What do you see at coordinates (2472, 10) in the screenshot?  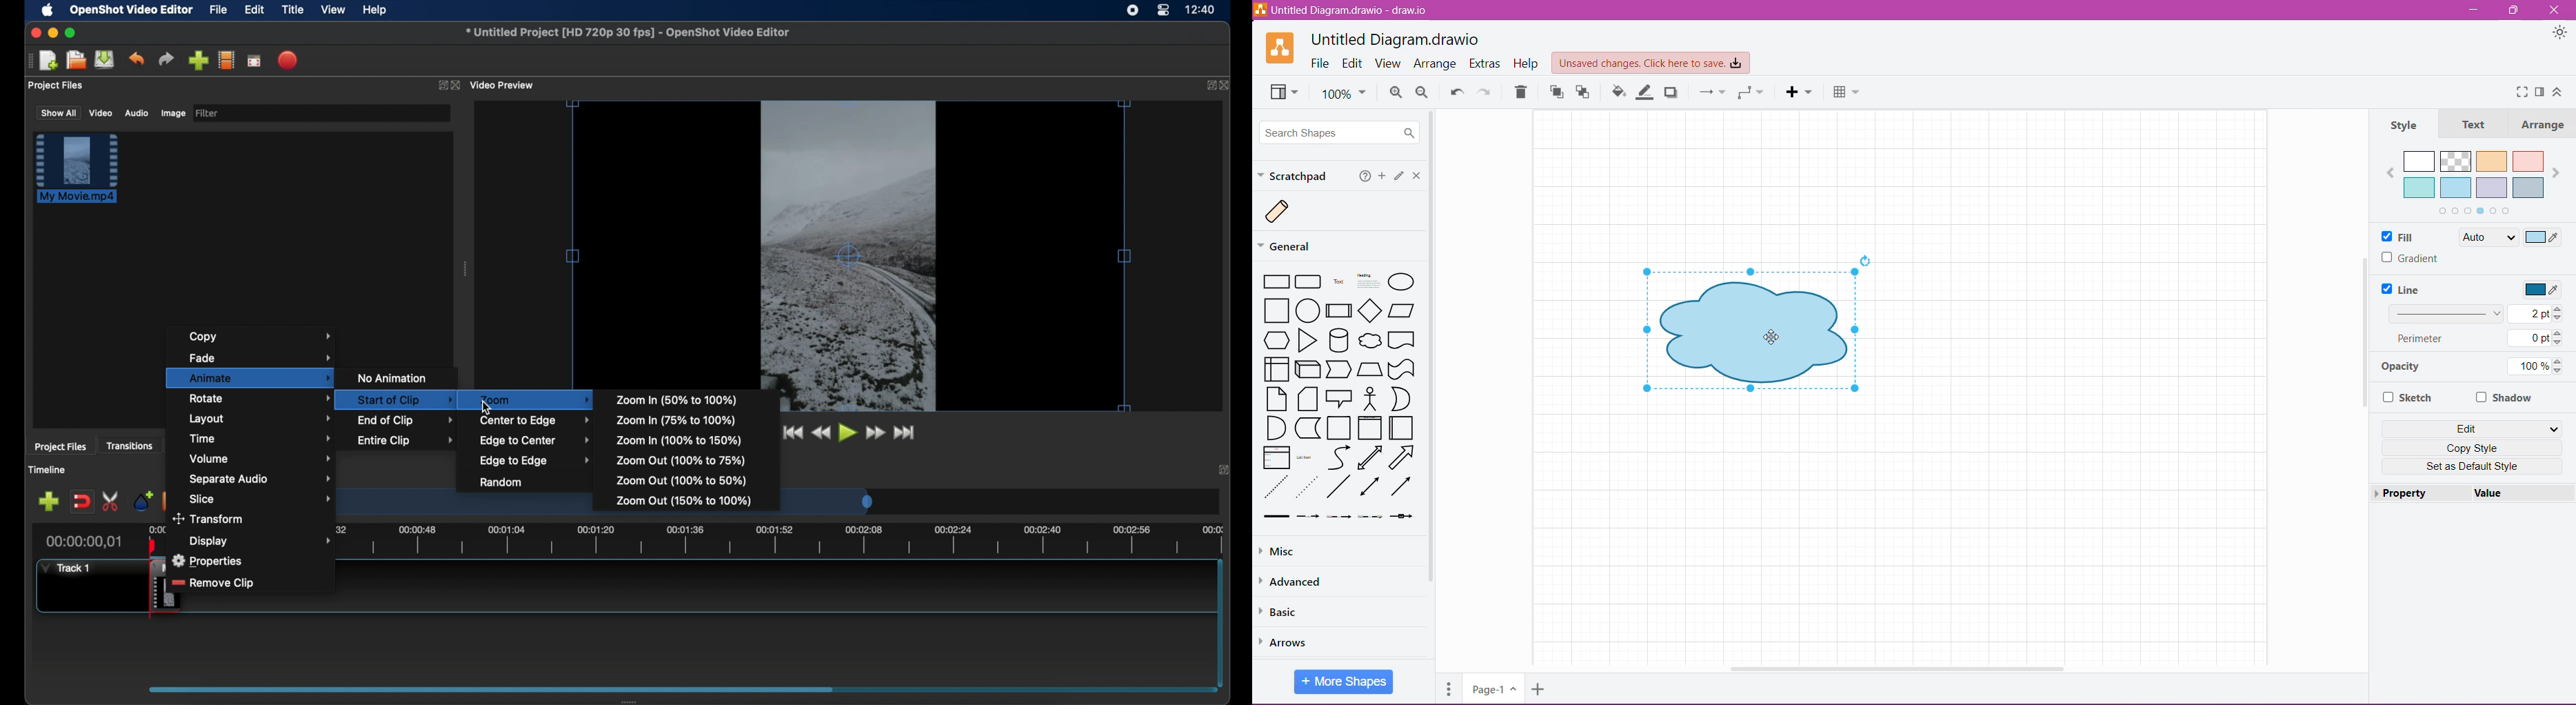 I see `Minimize` at bounding box center [2472, 10].